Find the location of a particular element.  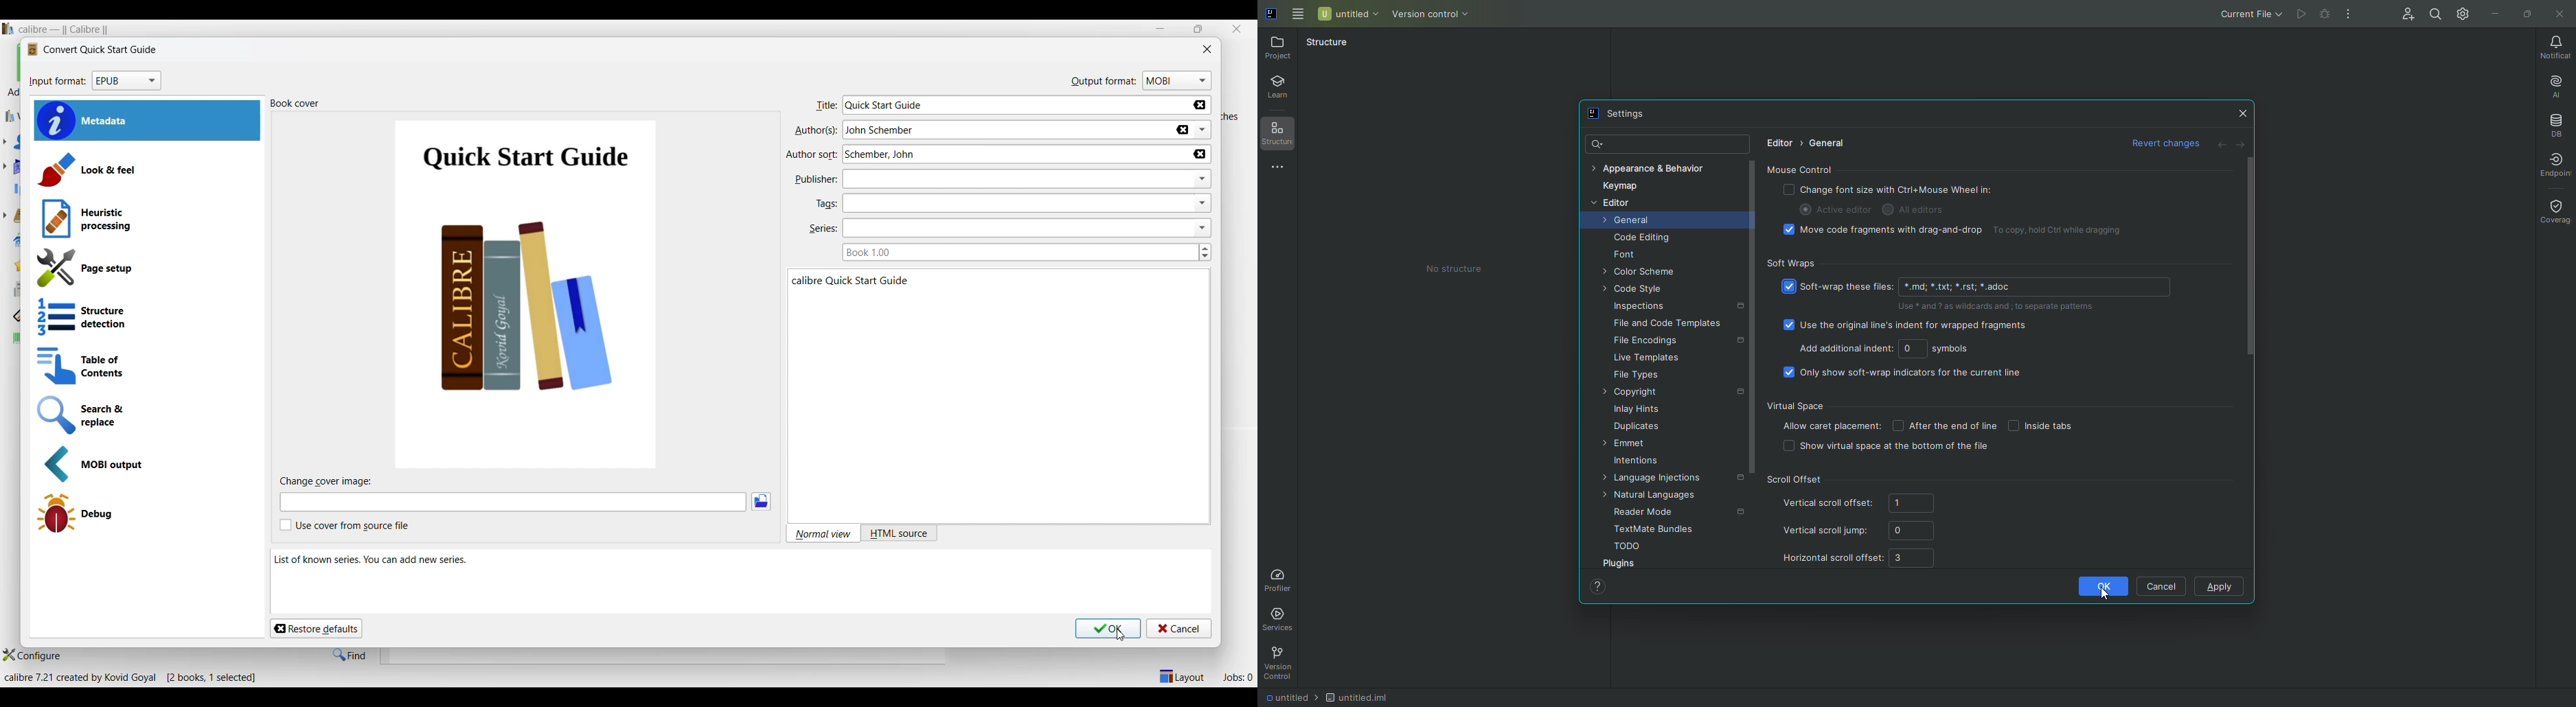

Browse image is located at coordinates (761, 501).